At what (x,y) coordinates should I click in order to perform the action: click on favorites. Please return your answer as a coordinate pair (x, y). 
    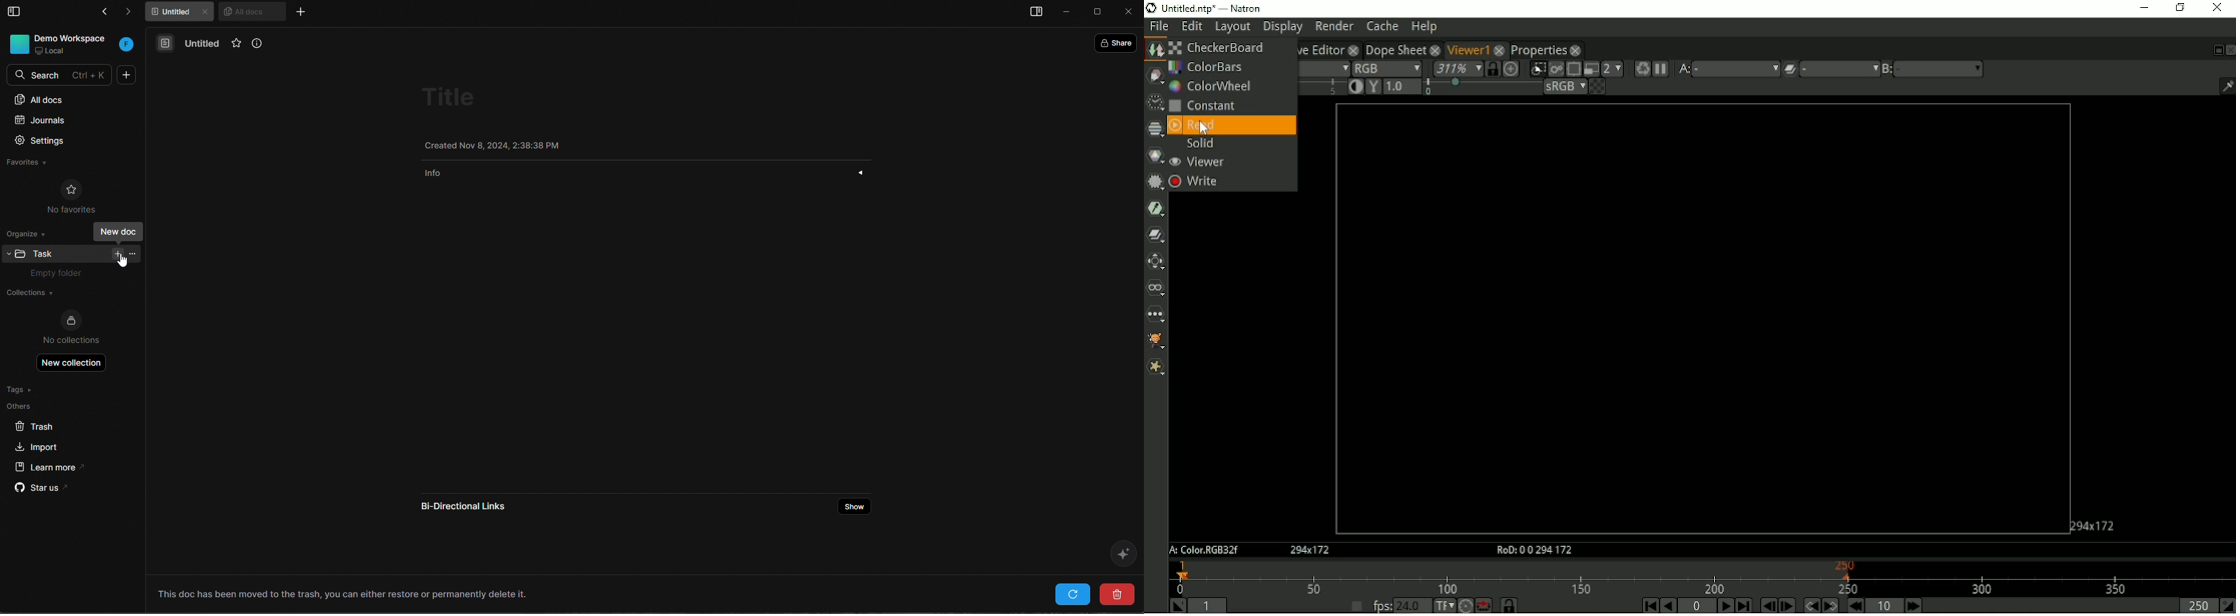
    Looking at the image, I should click on (39, 164).